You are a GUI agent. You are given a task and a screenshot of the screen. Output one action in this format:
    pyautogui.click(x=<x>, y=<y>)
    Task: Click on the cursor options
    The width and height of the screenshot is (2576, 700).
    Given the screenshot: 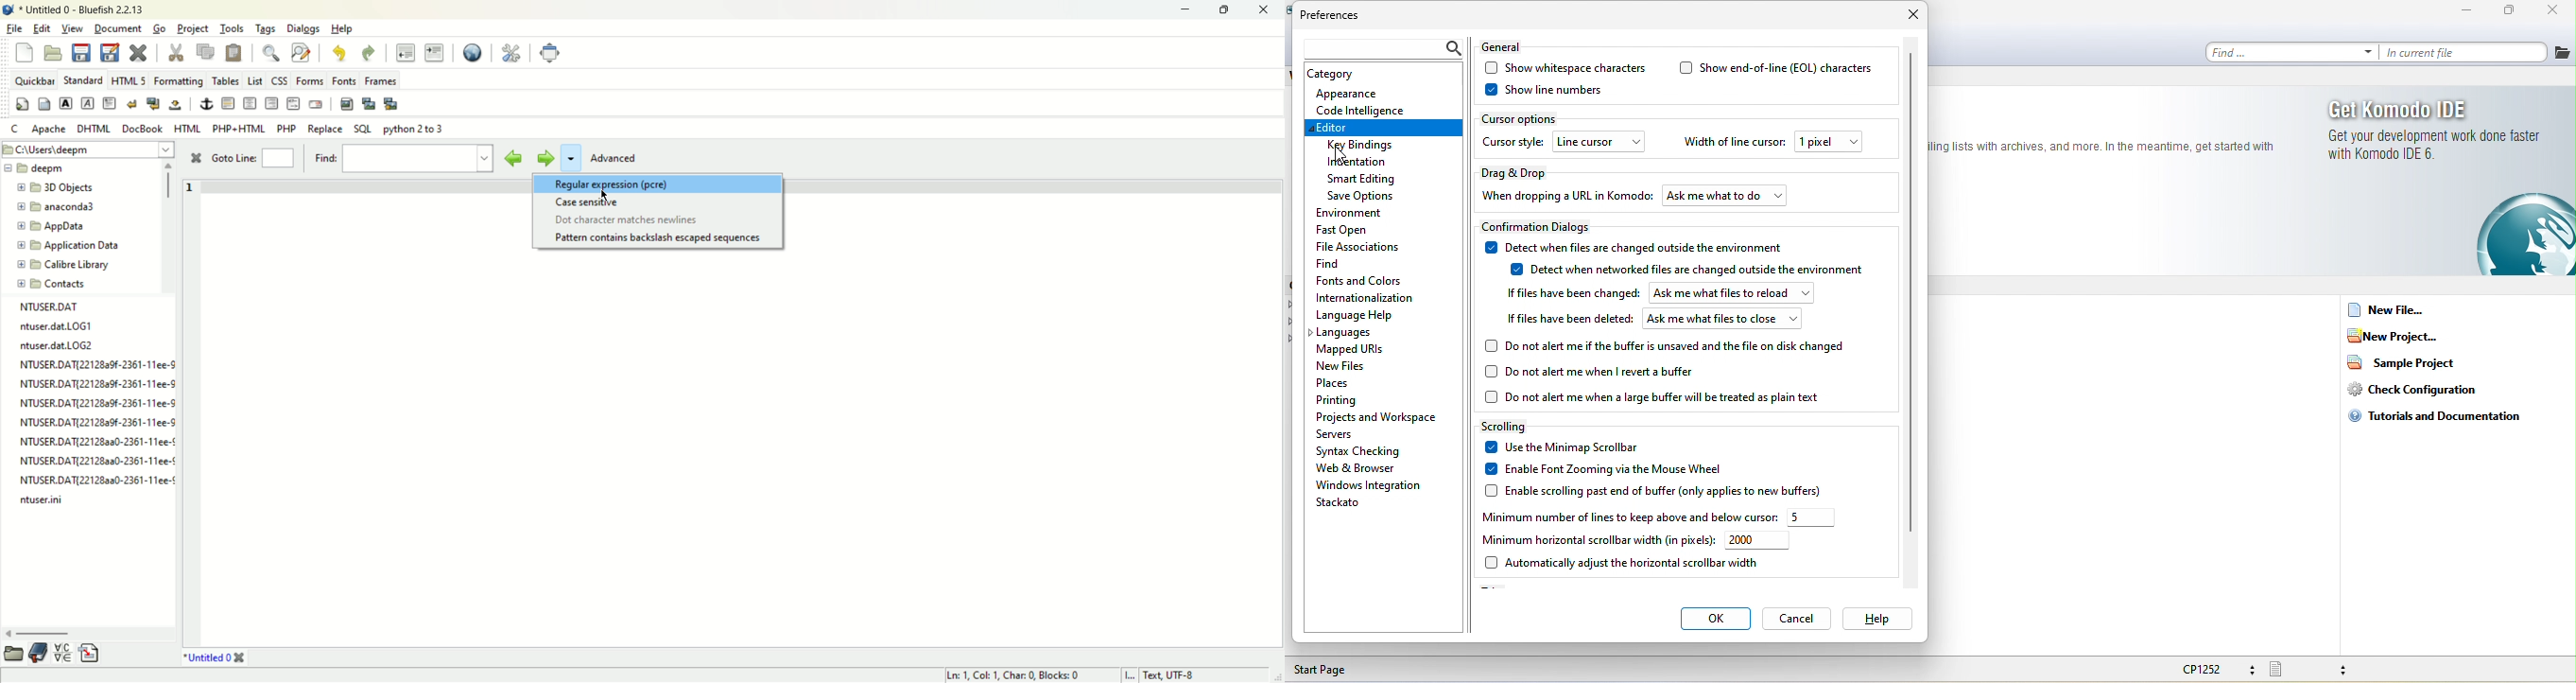 What is the action you would take?
    pyautogui.click(x=1523, y=118)
    